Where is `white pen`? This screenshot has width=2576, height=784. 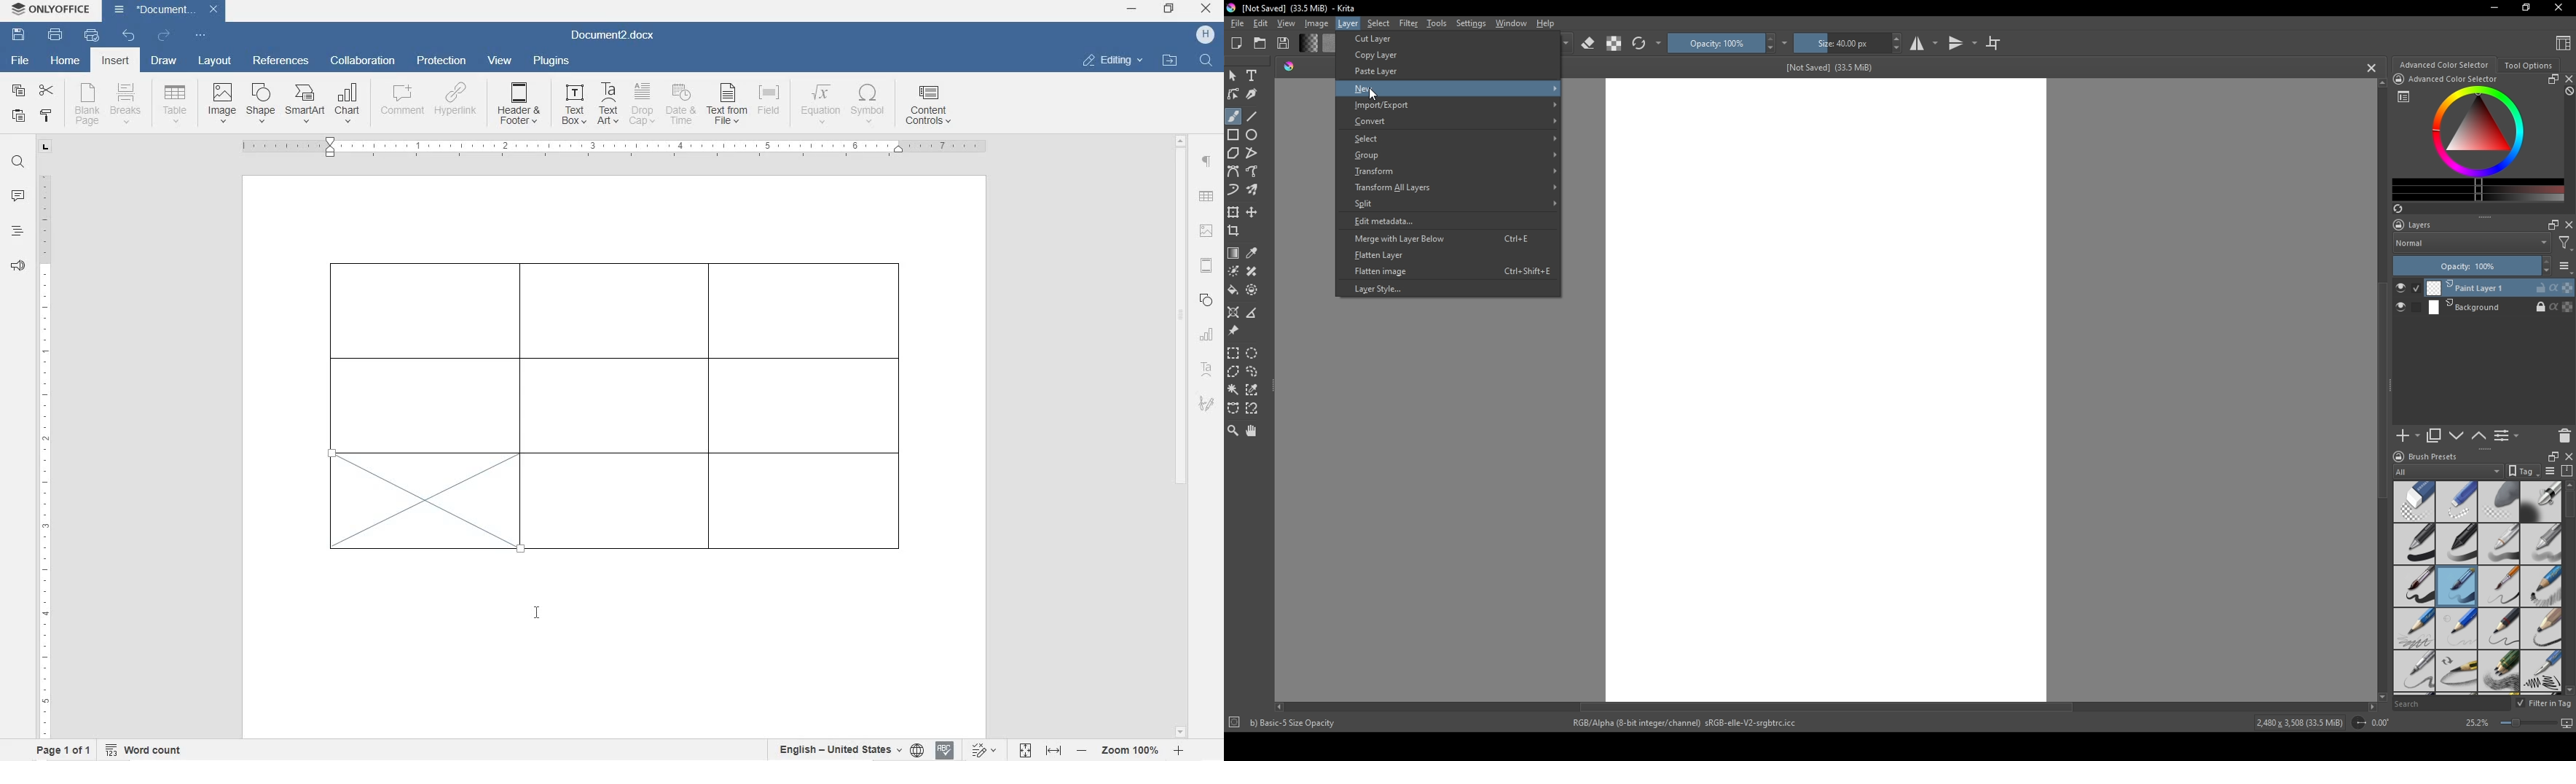
white pen is located at coordinates (2499, 544).